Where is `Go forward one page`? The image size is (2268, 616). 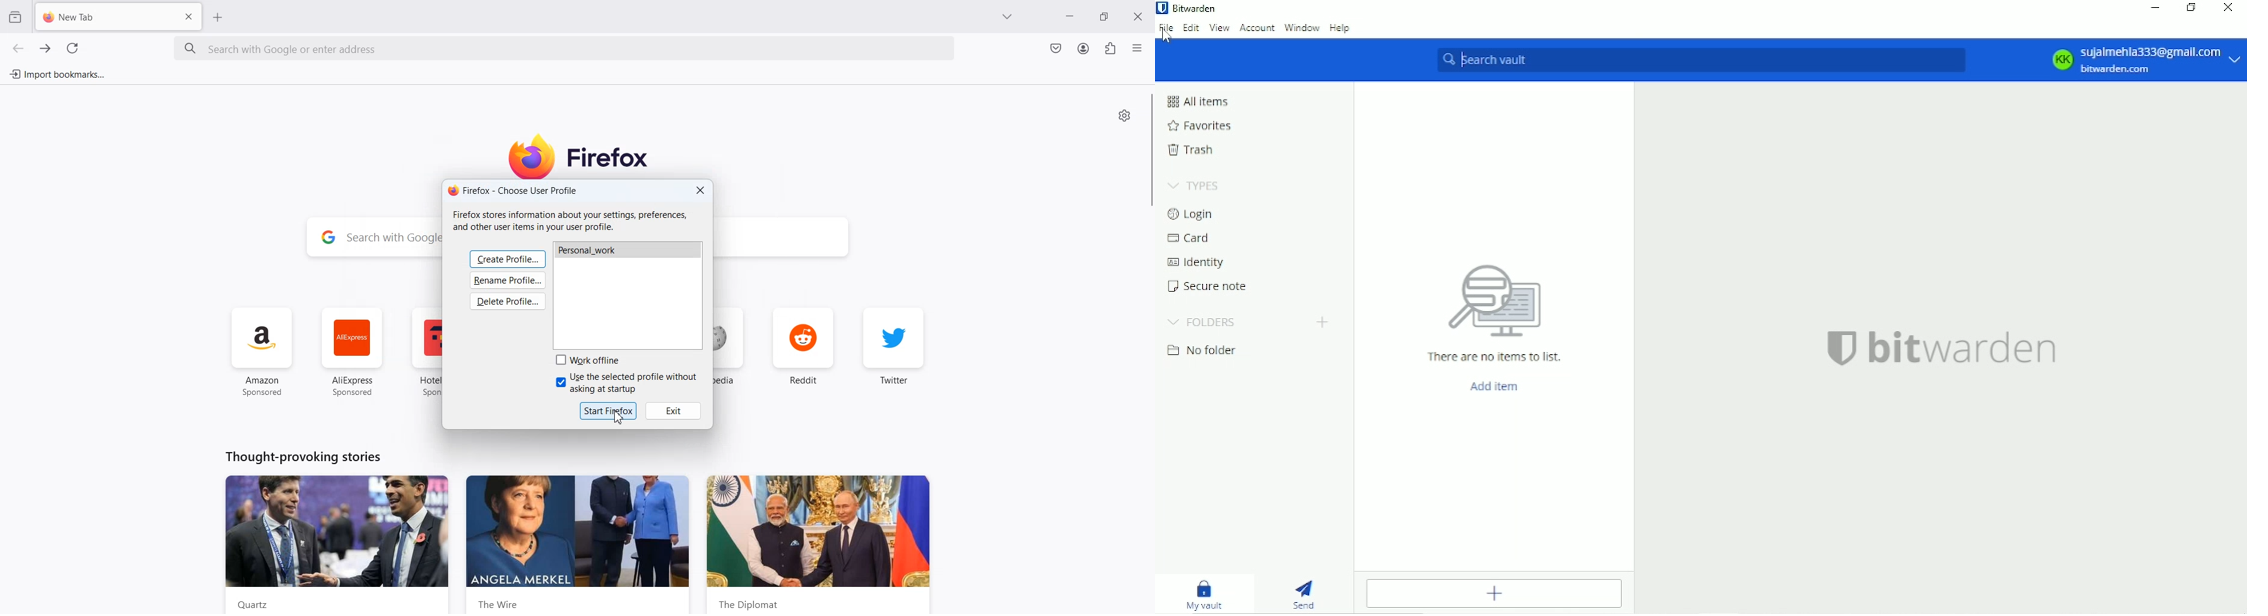
Go forward one page is located at coordinates (44, 48).